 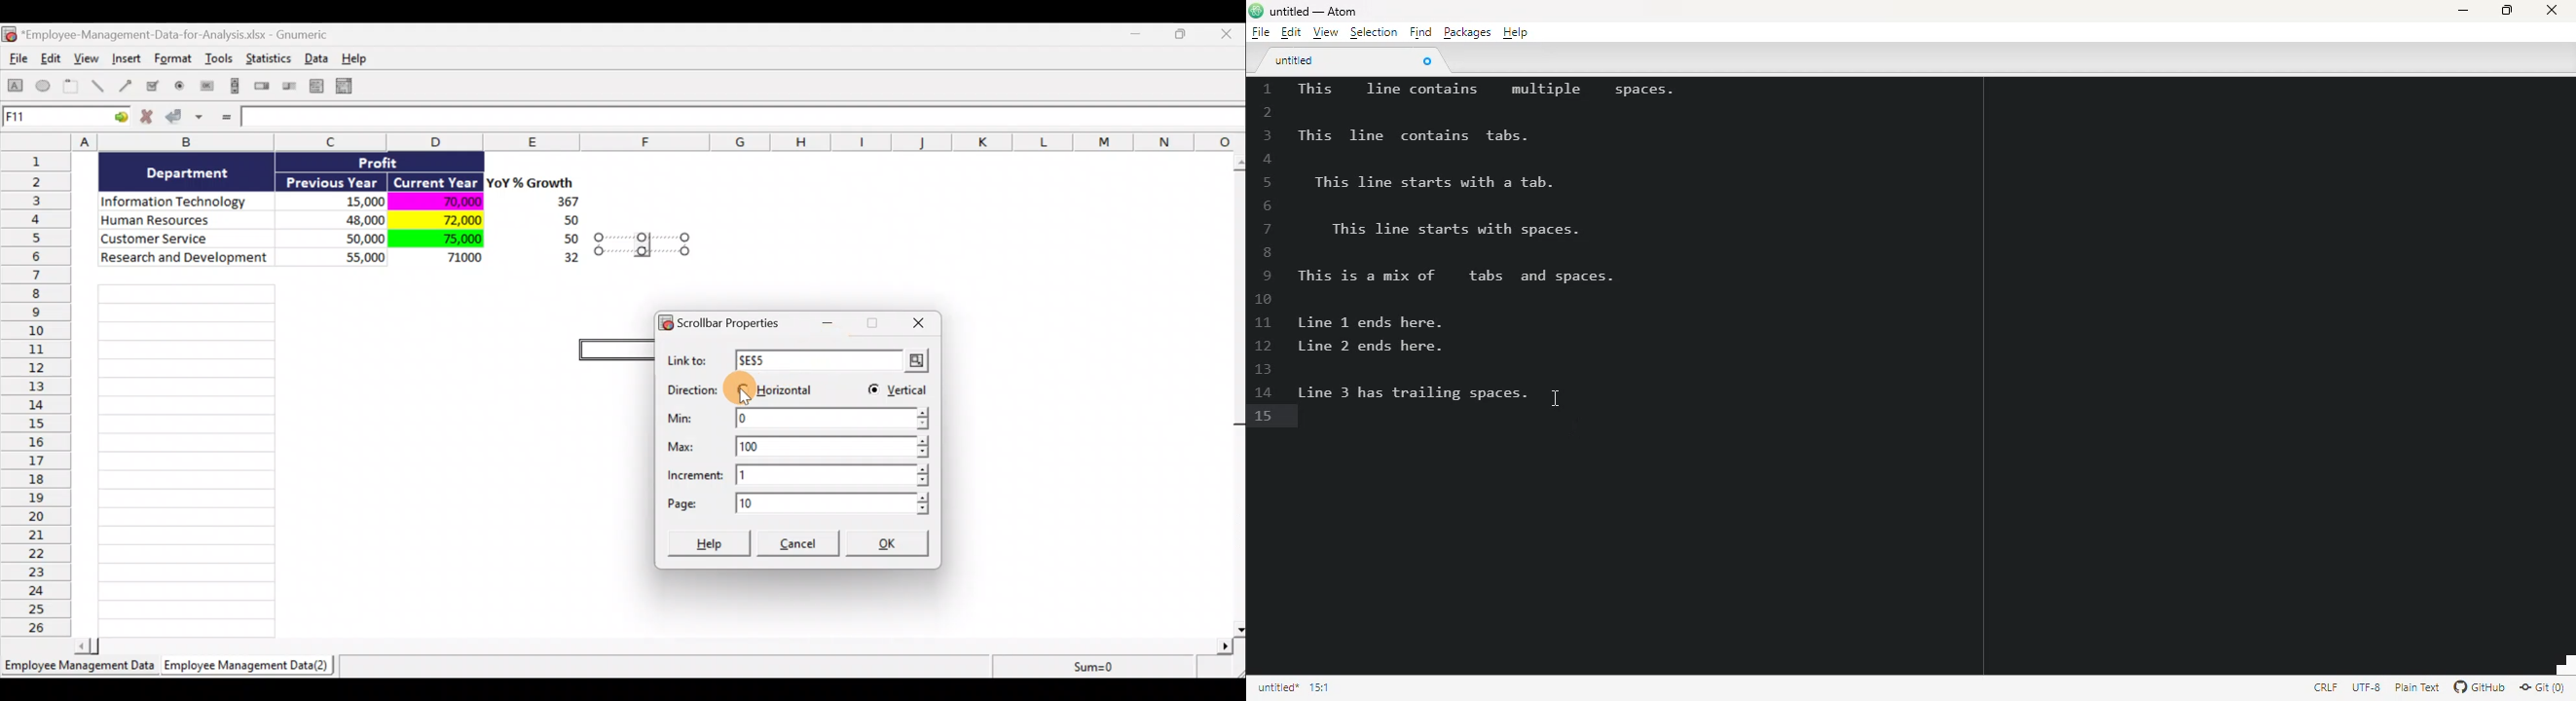 I want to click on Close, so click(x=1229, y=35).